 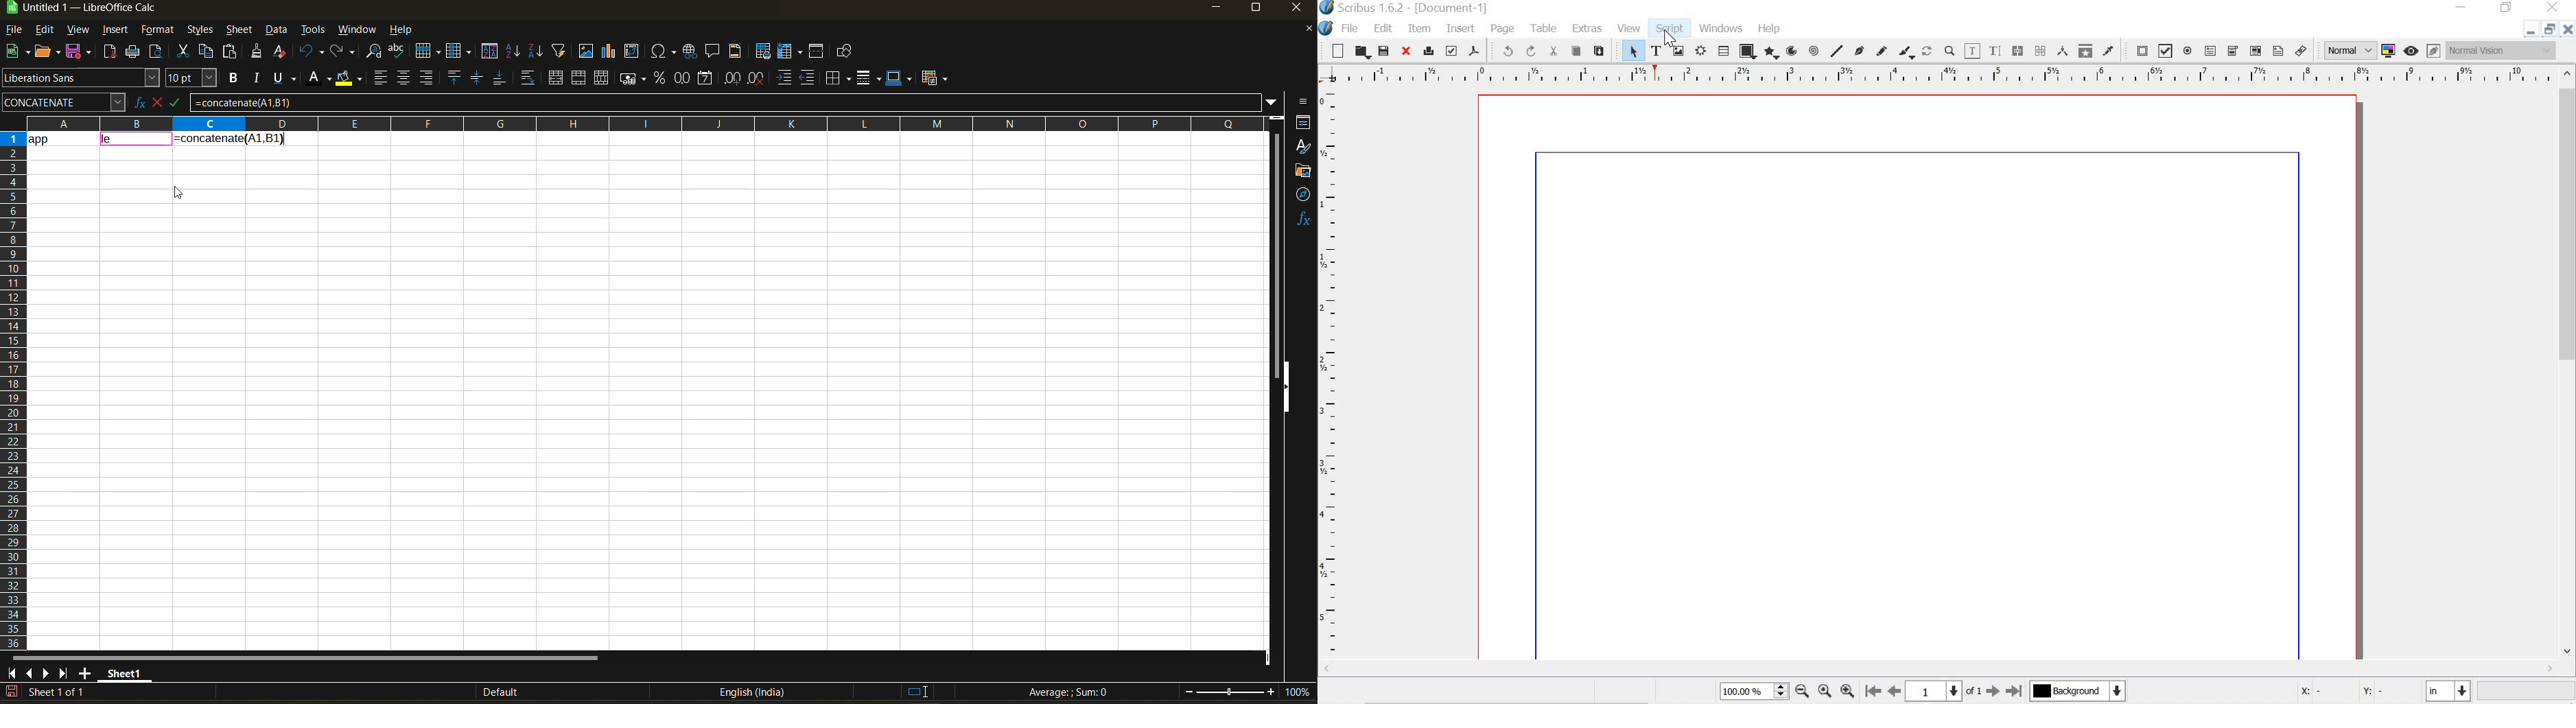 I want to click on 100%, so click(x=1751, y=690).